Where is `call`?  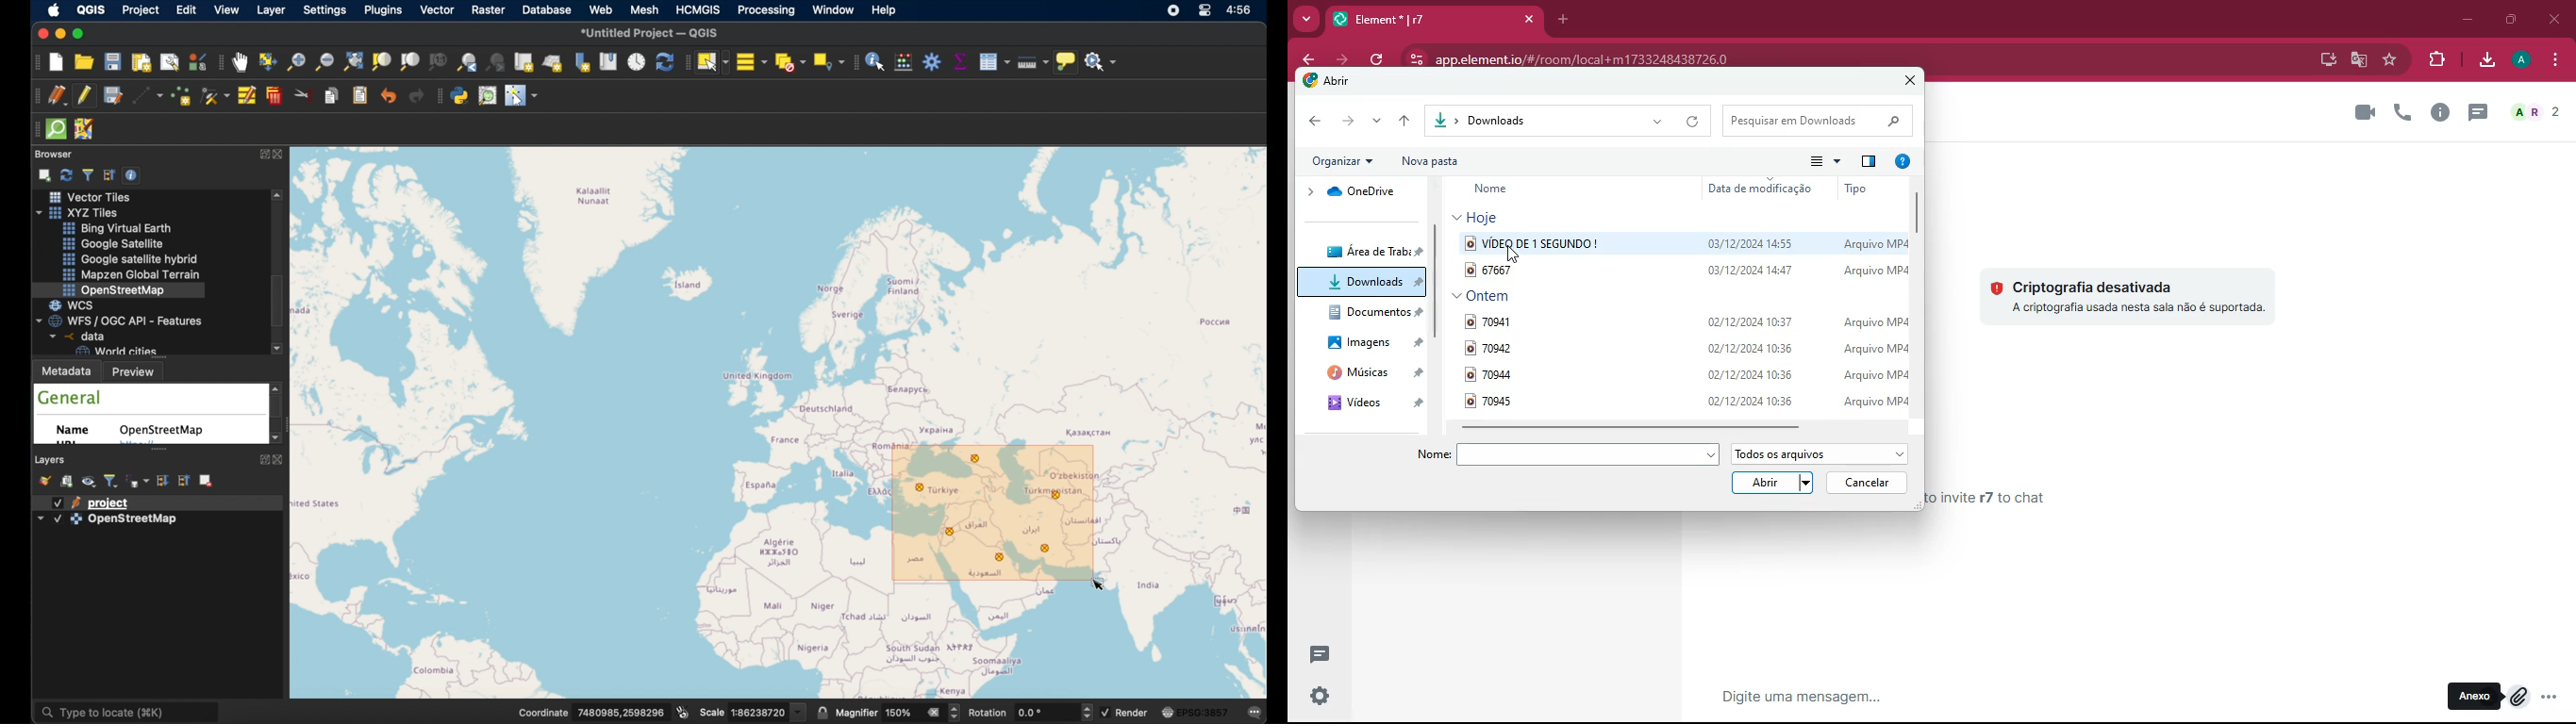 call is located at coordinates (2402, 112).